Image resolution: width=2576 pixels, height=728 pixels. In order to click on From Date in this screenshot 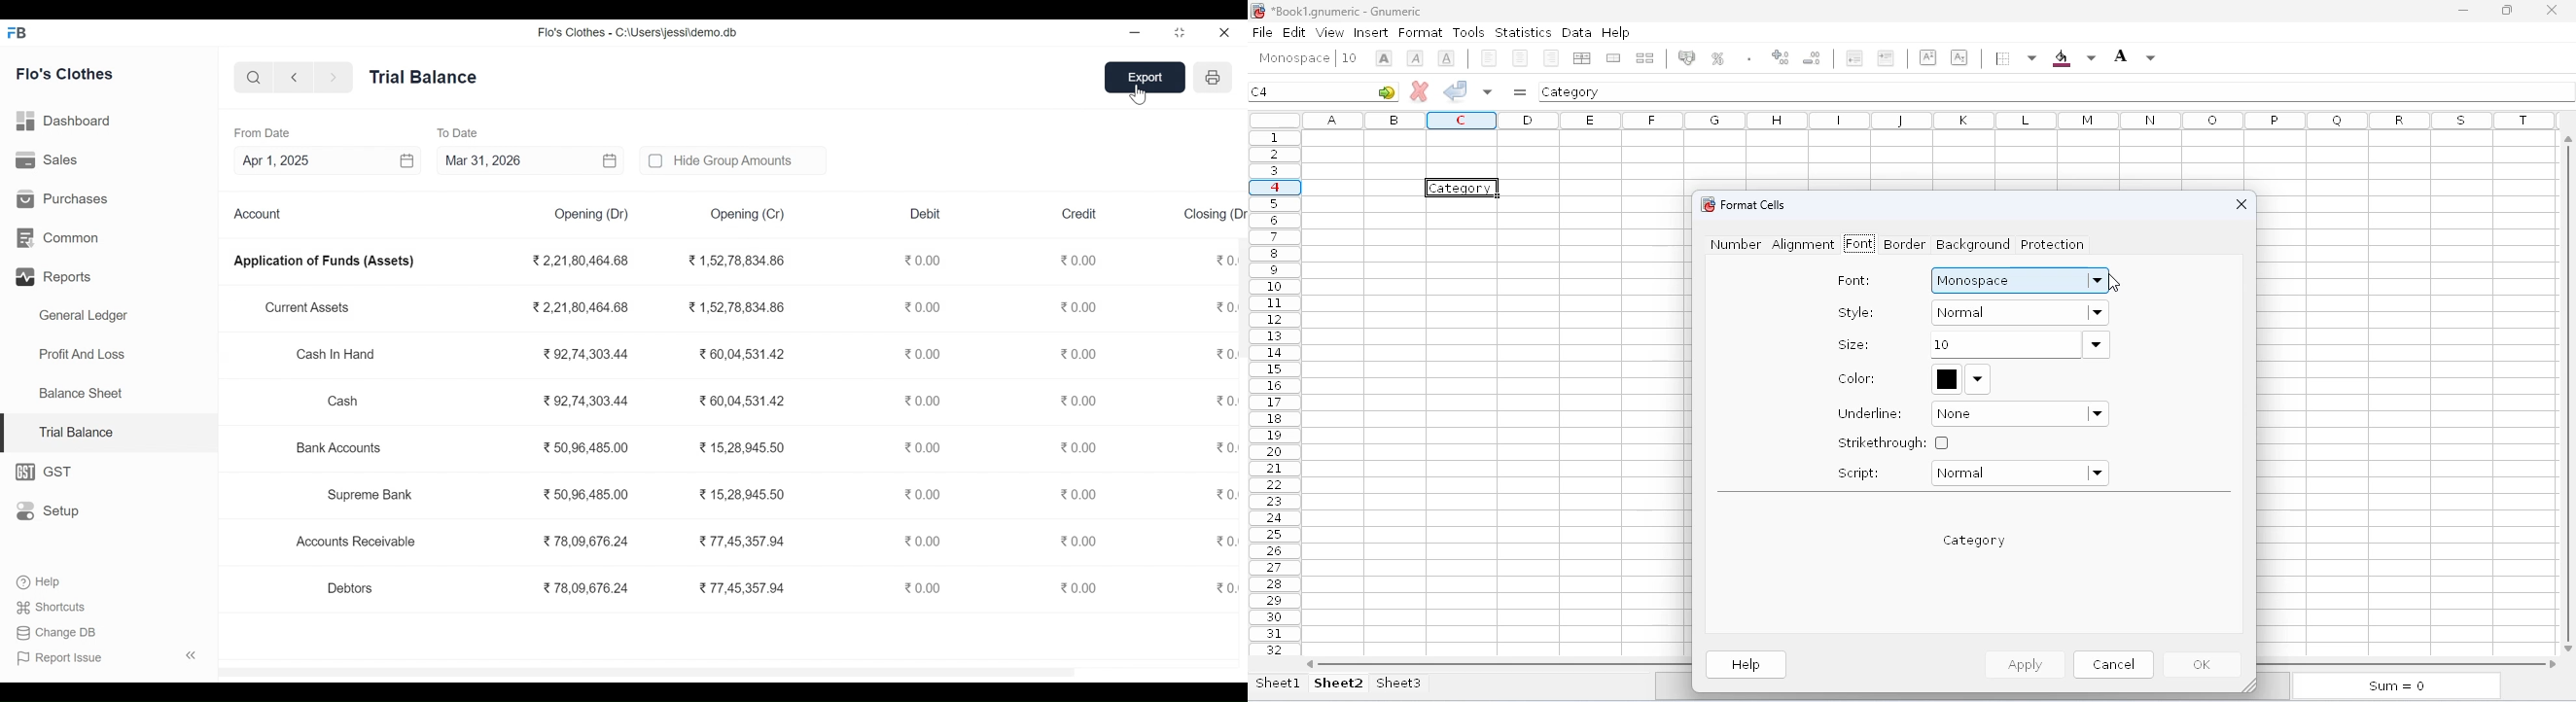, I will do `click(262, 133)`.